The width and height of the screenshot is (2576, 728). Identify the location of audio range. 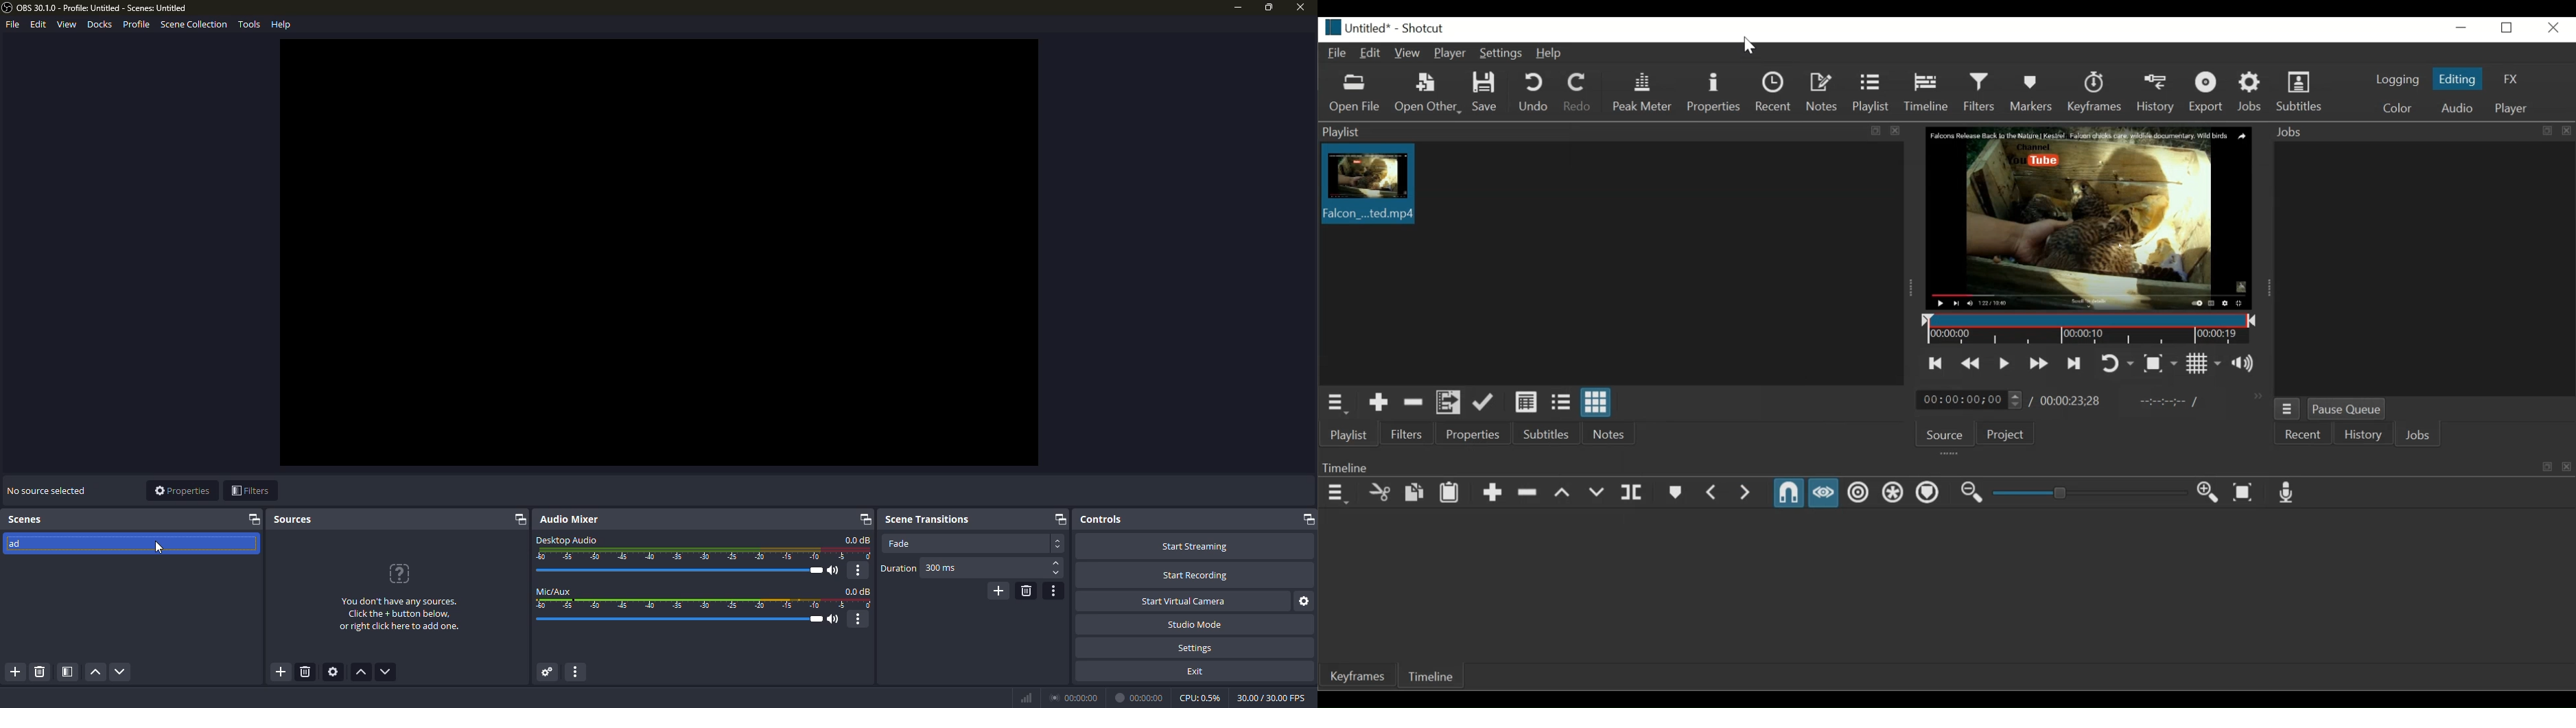
(705, 554).